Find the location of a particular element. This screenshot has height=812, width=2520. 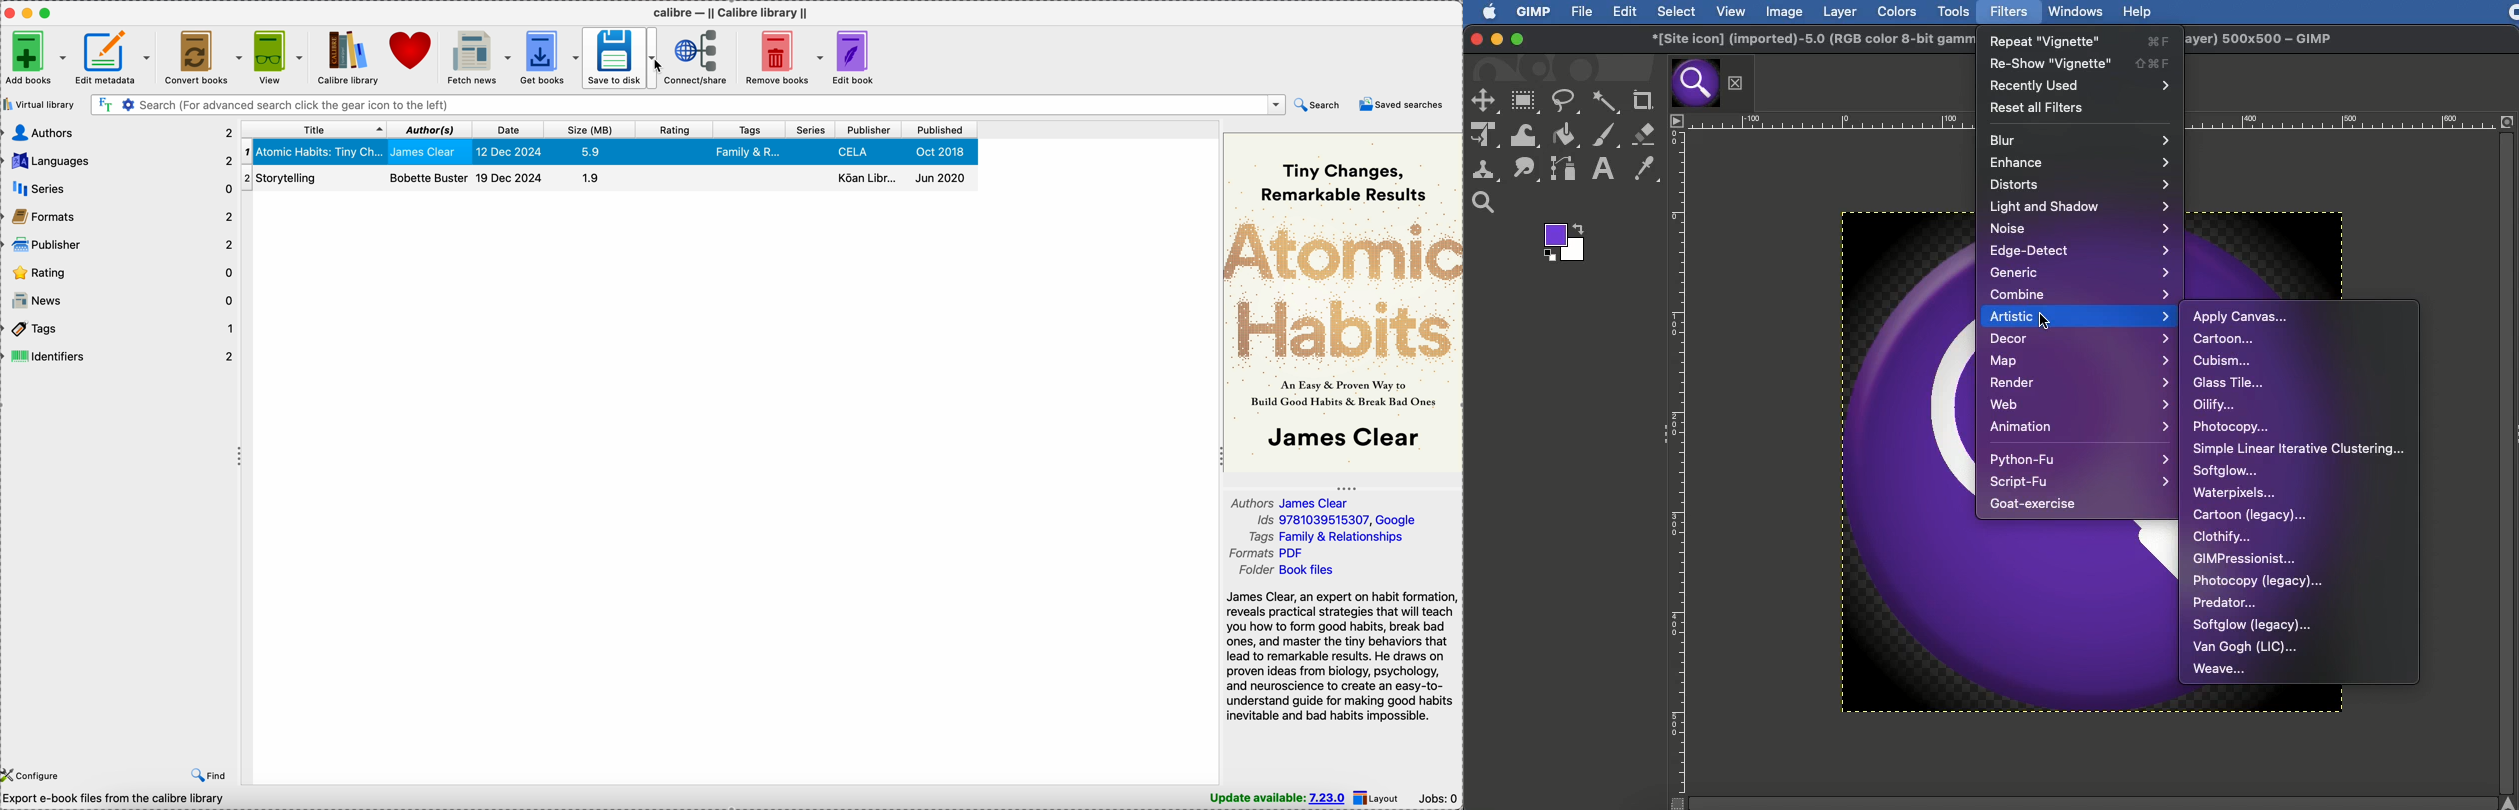

Goat exercise is located at coordinates (2037, 503).